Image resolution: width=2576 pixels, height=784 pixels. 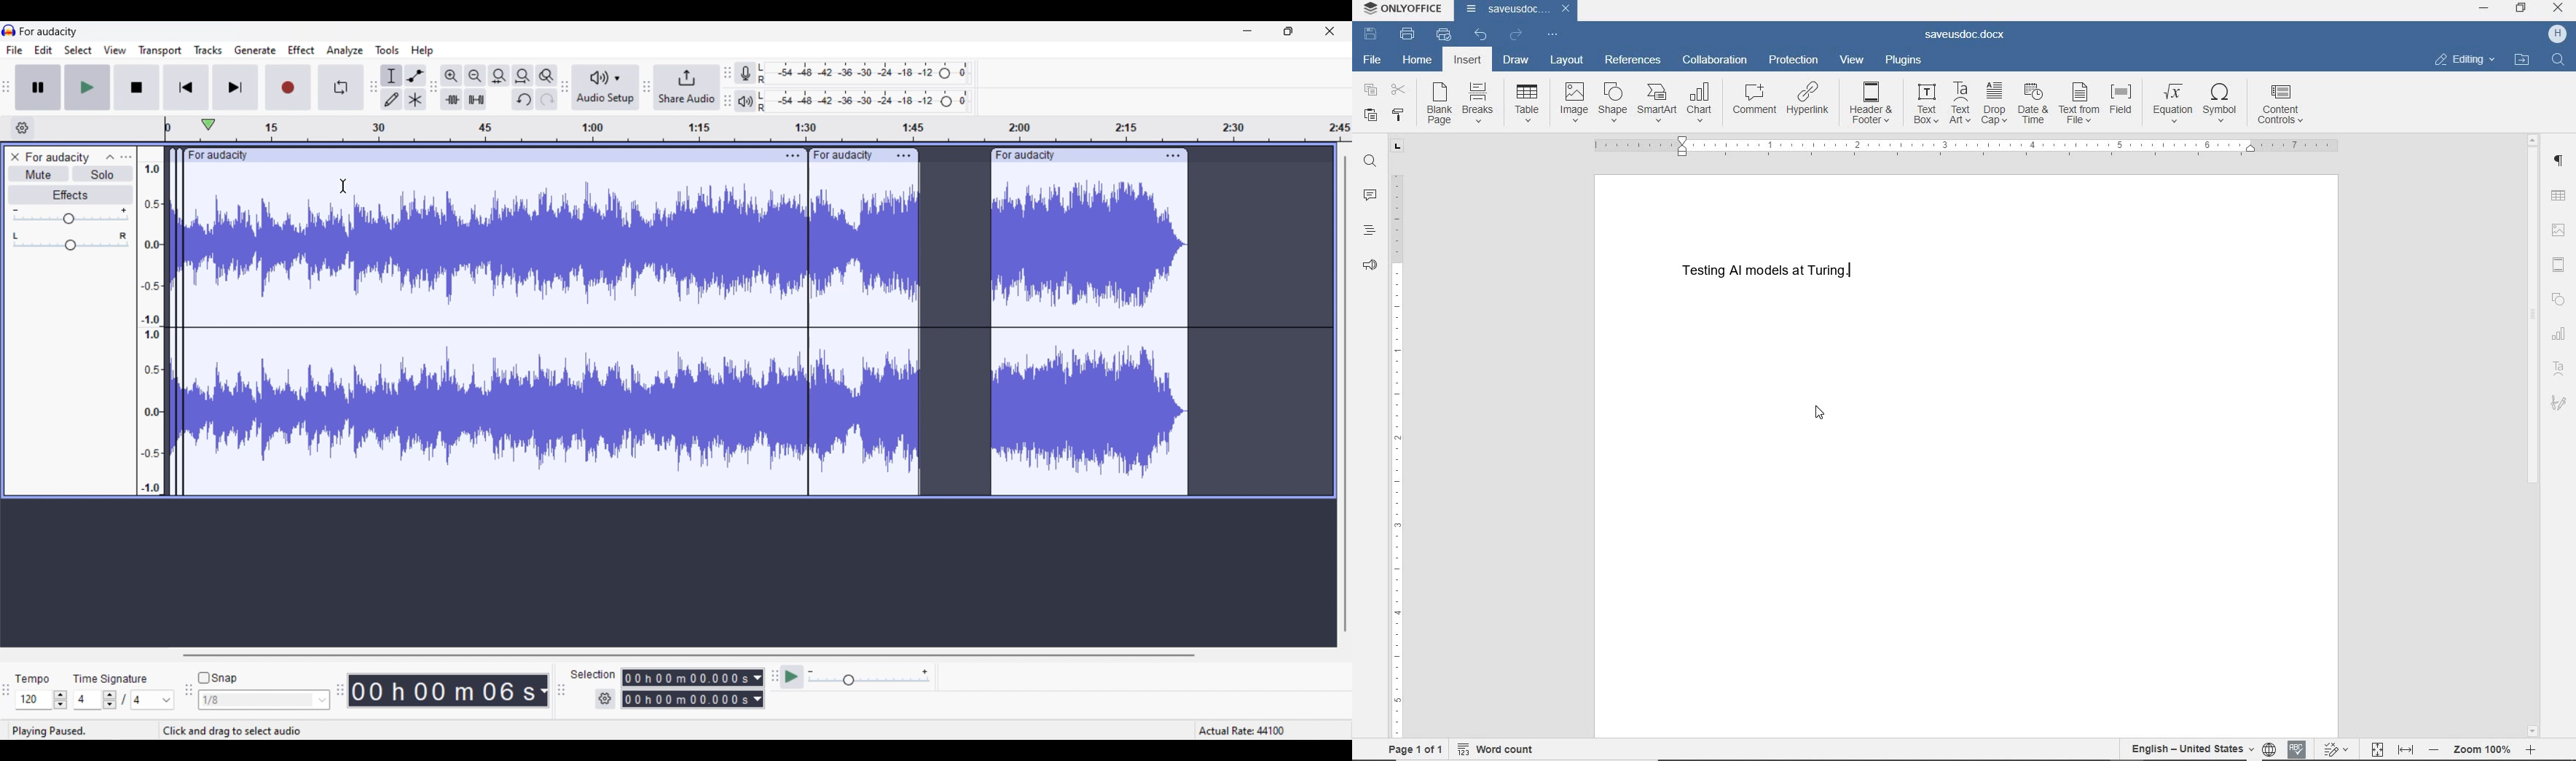 I want to click on word count, so click(x=1496, y=751).